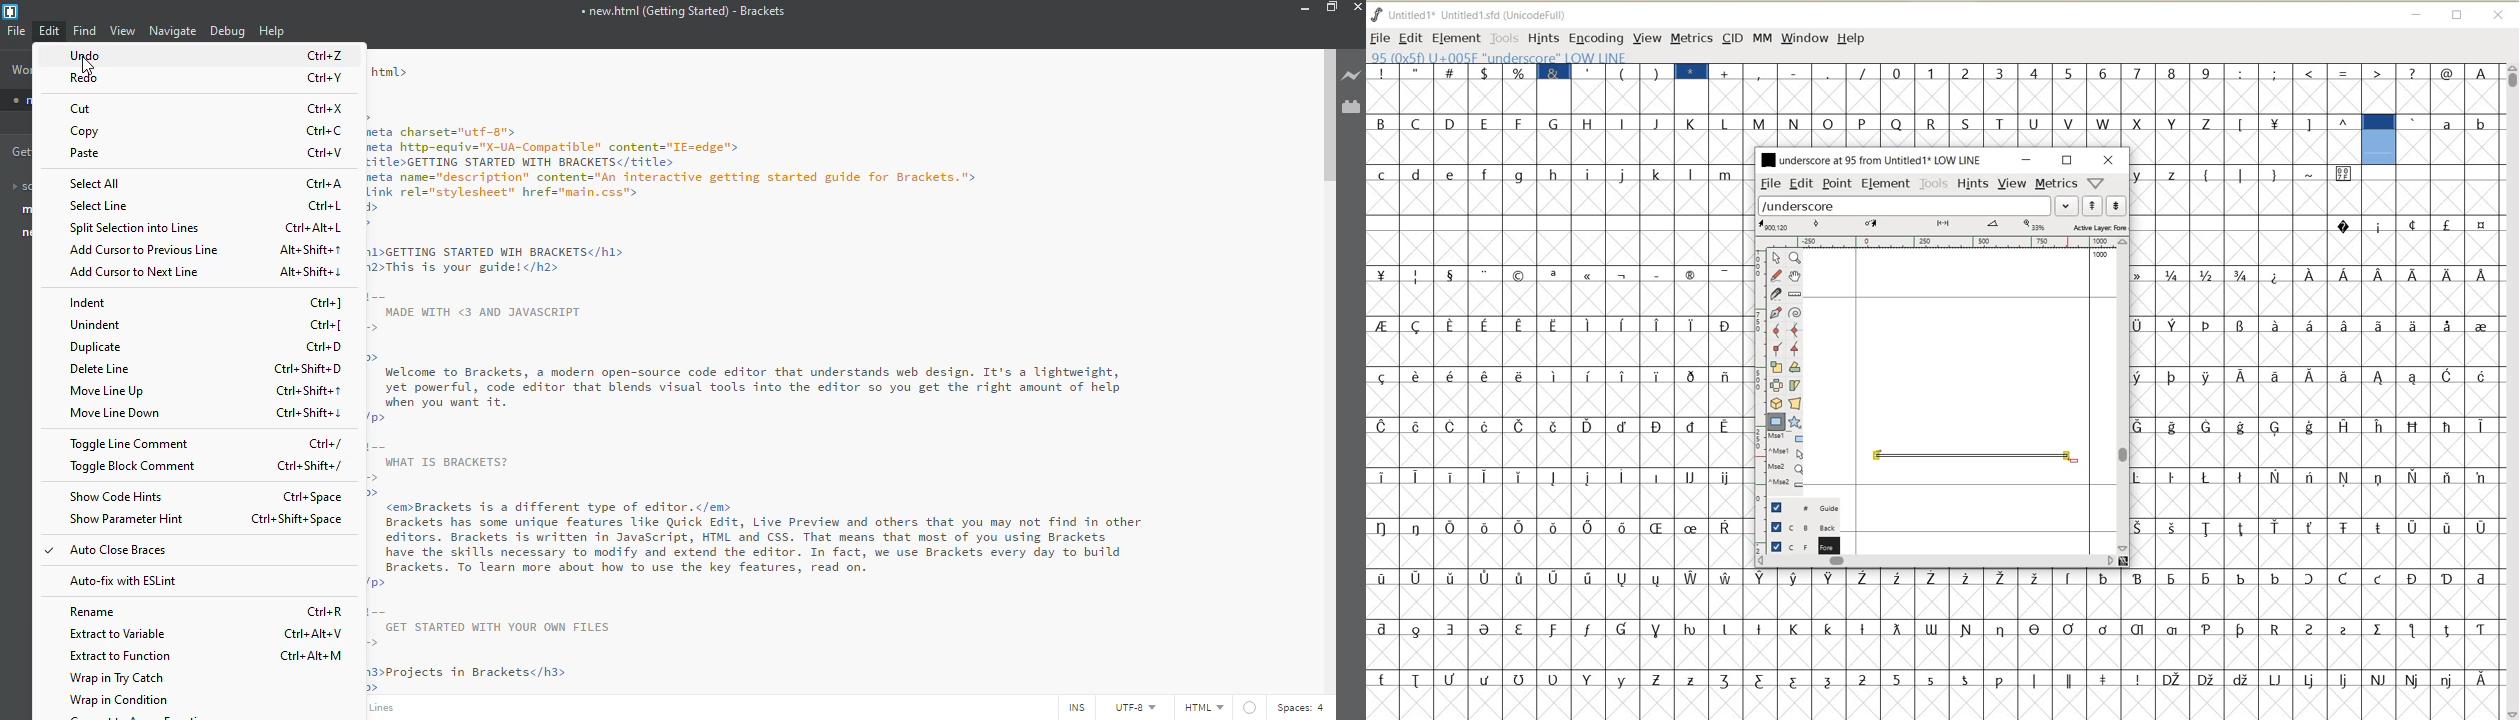  What do you see at coordinates (1937, 125) in the screenshot?
I see `GLYPHY CHARACTERS` at bounding box center [1937, 125].